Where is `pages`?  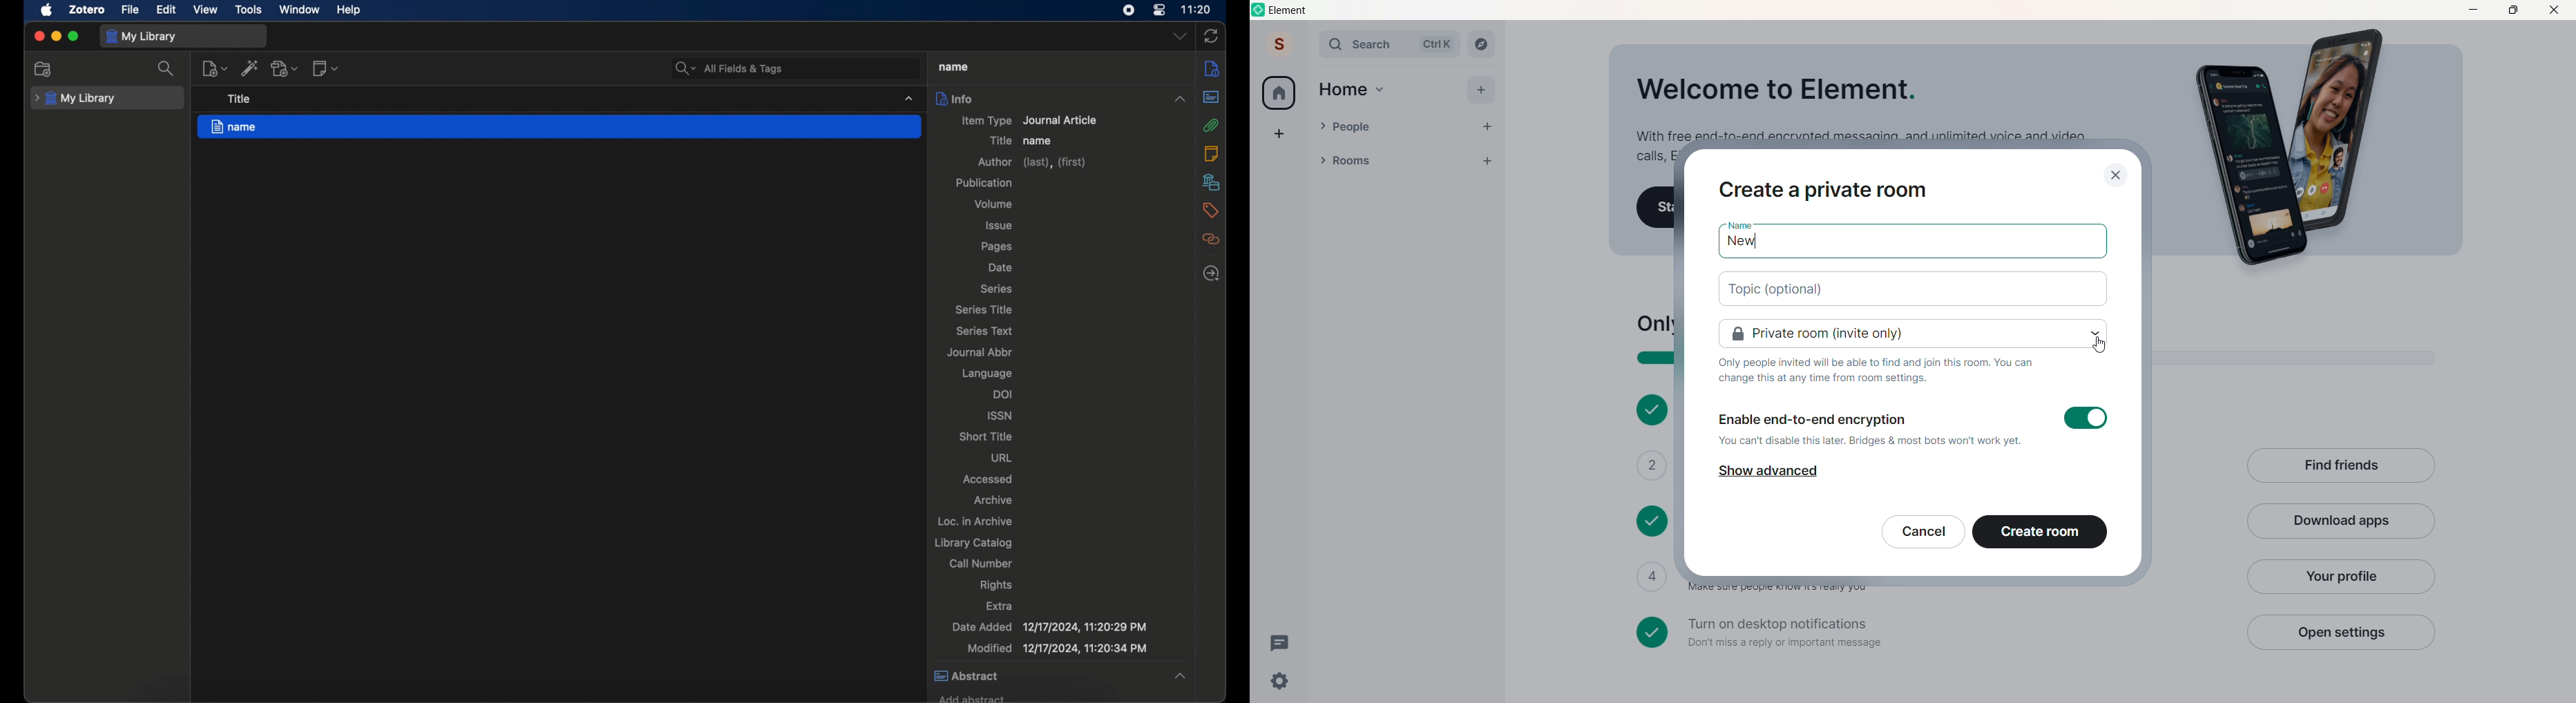 pages is located at coordinates (998, 247).